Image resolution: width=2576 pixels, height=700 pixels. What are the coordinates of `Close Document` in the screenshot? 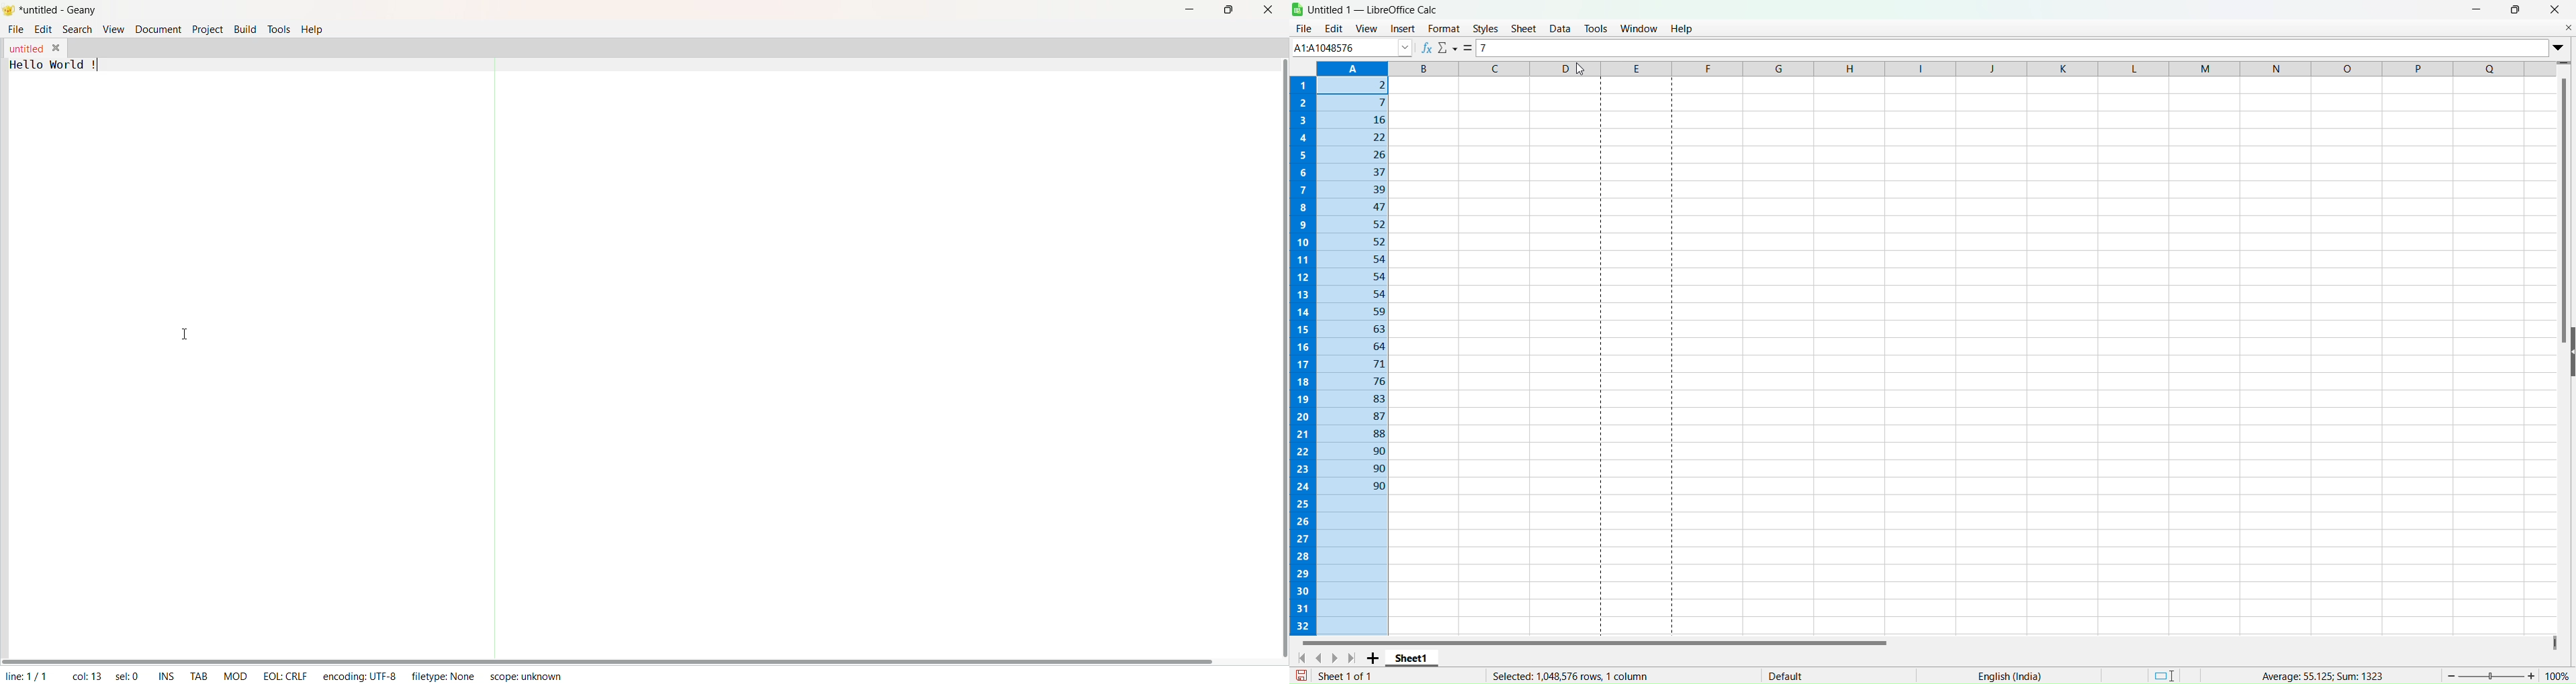 It's located at (2567, 27).